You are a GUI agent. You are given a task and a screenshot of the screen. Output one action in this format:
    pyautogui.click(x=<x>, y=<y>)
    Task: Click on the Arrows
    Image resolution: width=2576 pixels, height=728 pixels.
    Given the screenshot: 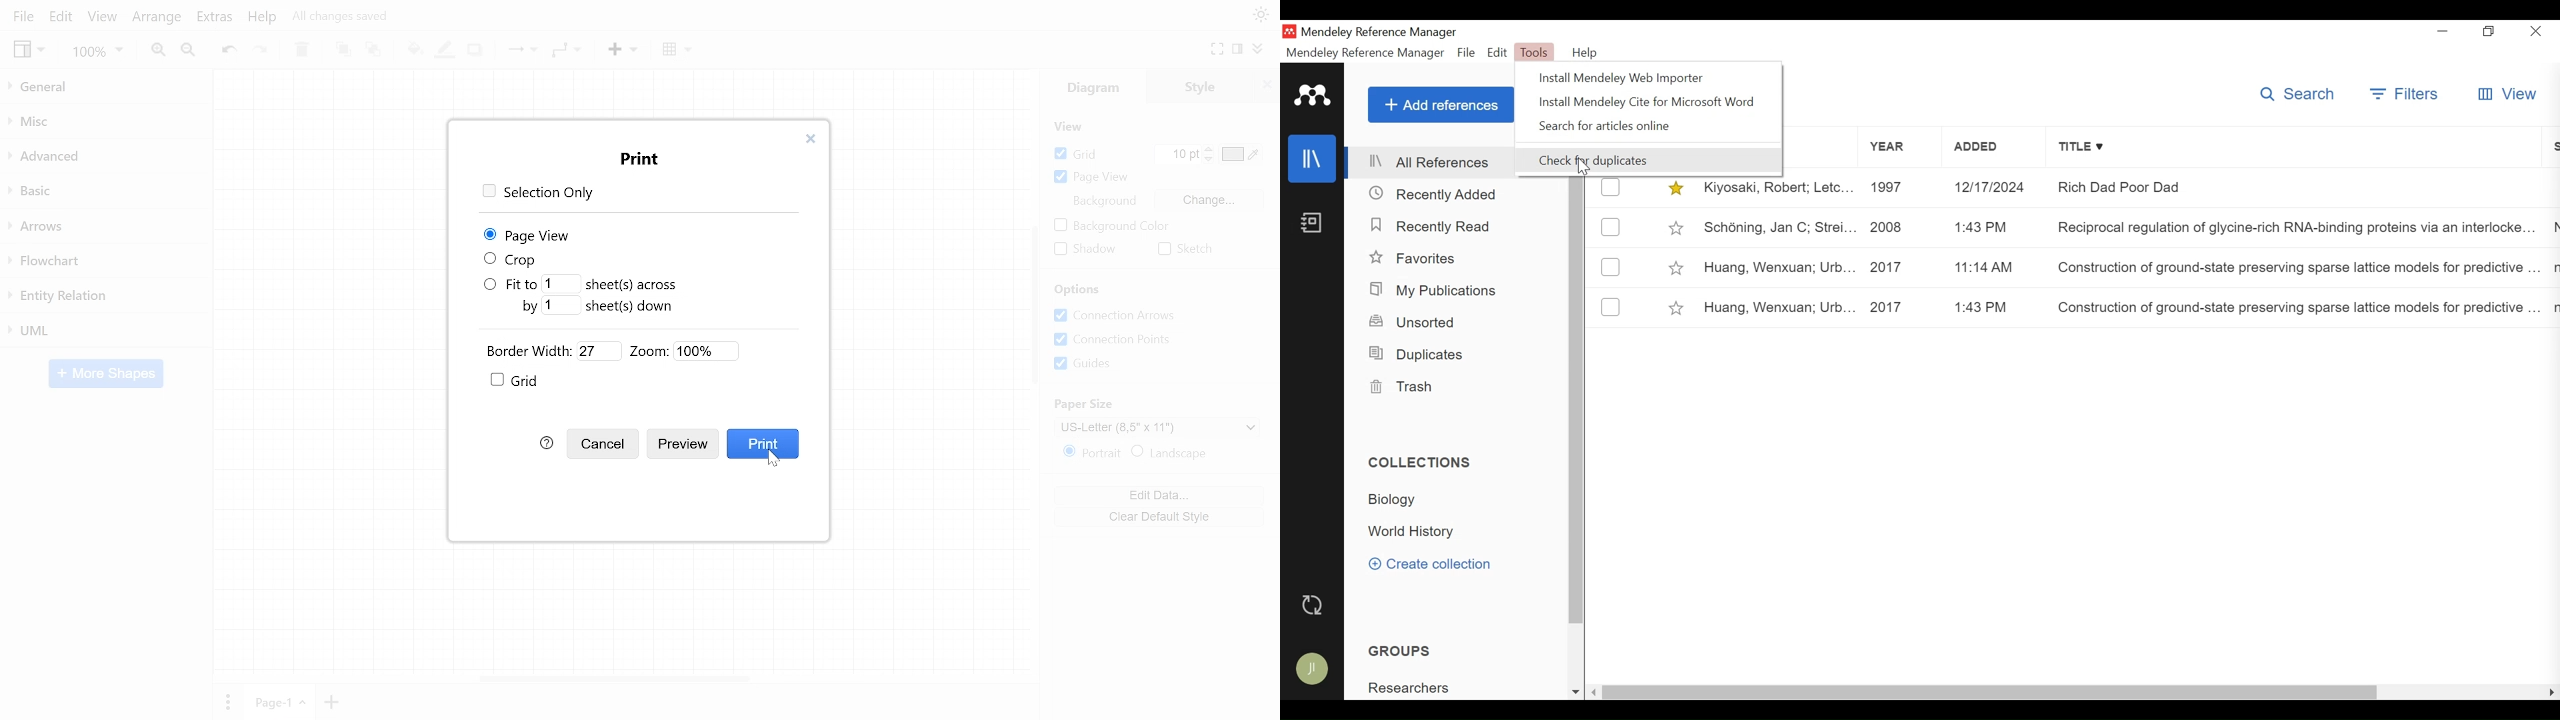 What is the action you would take?
    pyautogui.click(x=105, y=225)
    